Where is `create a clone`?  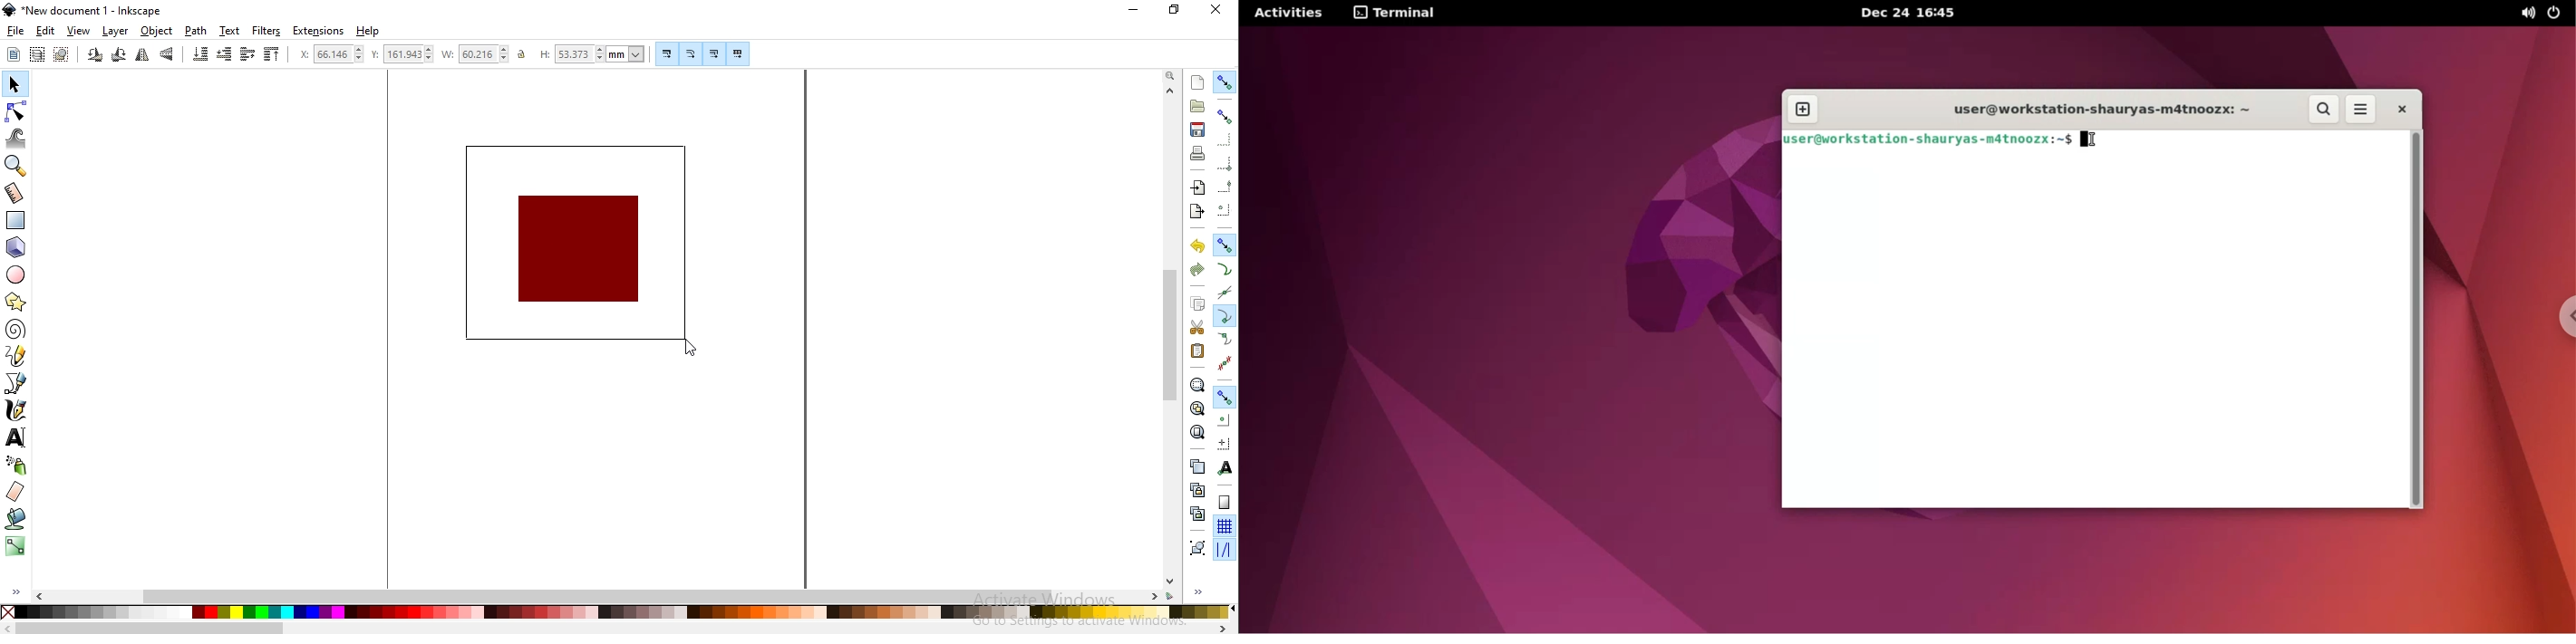
create a clone is located at coordinates (1198, 488).